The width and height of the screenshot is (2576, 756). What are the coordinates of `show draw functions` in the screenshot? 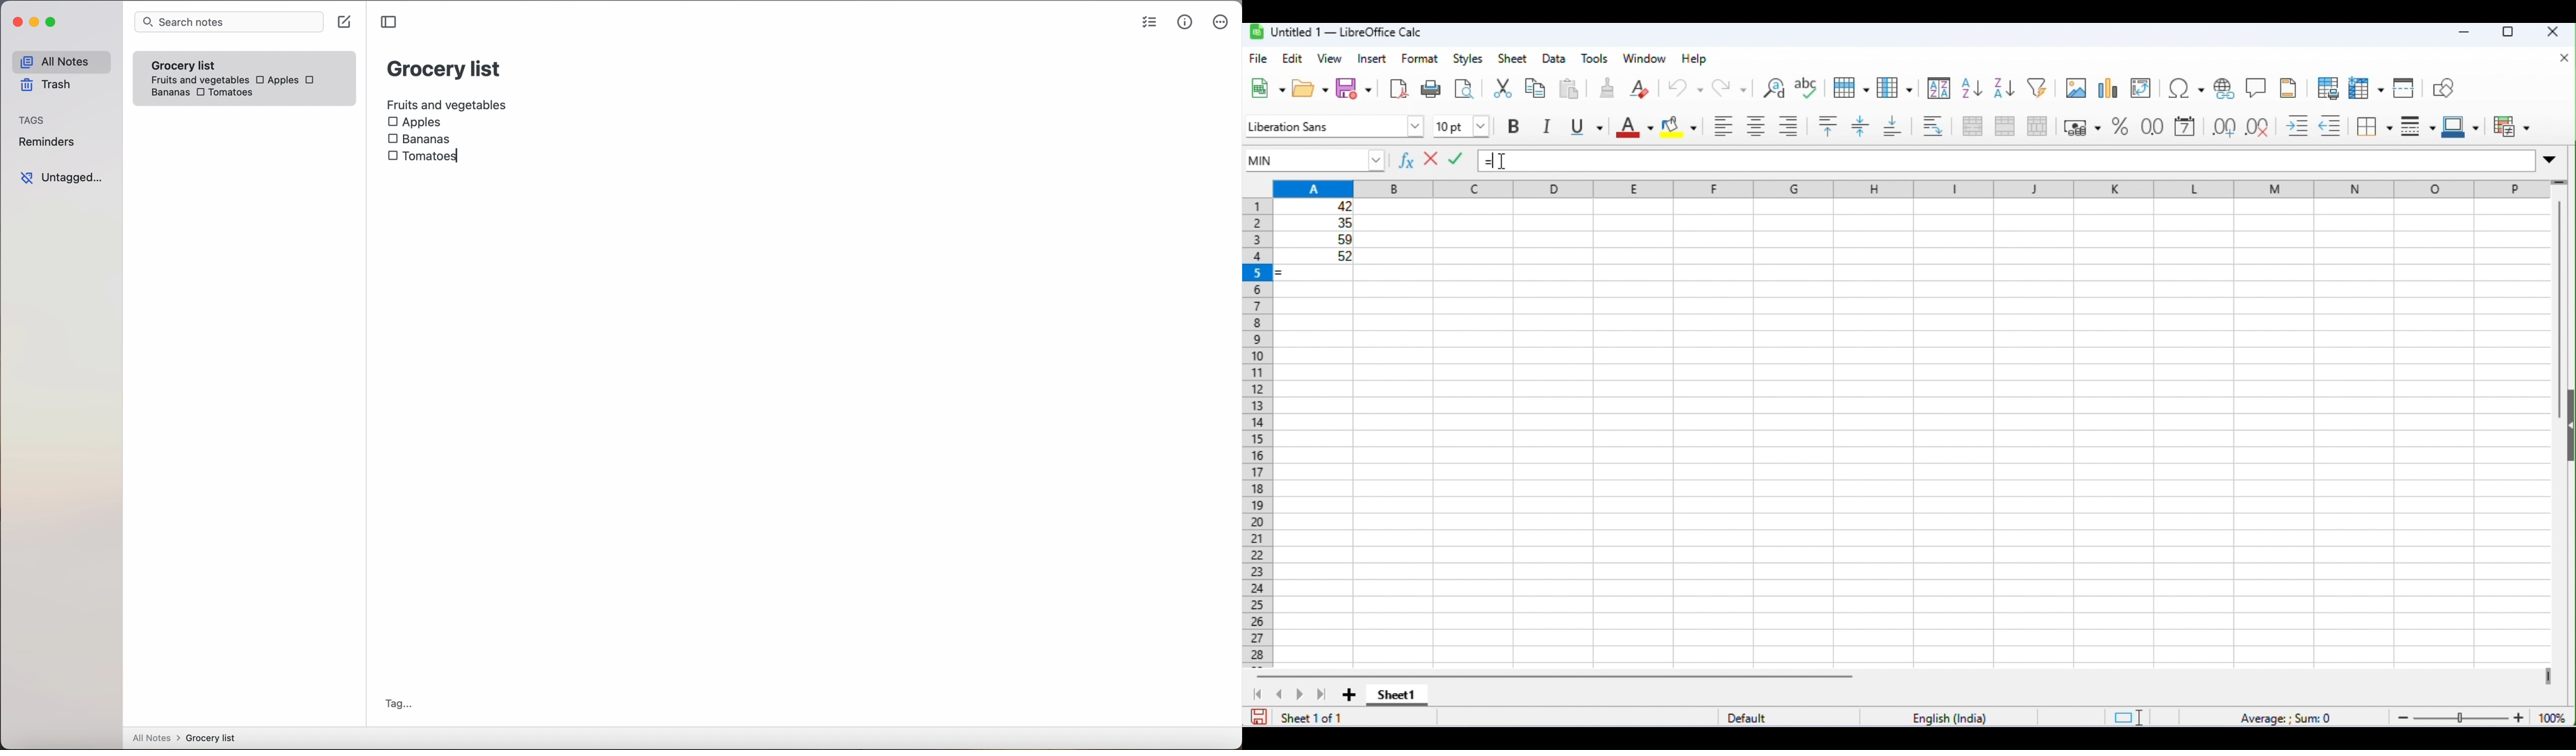 It's located at (2443, 89).